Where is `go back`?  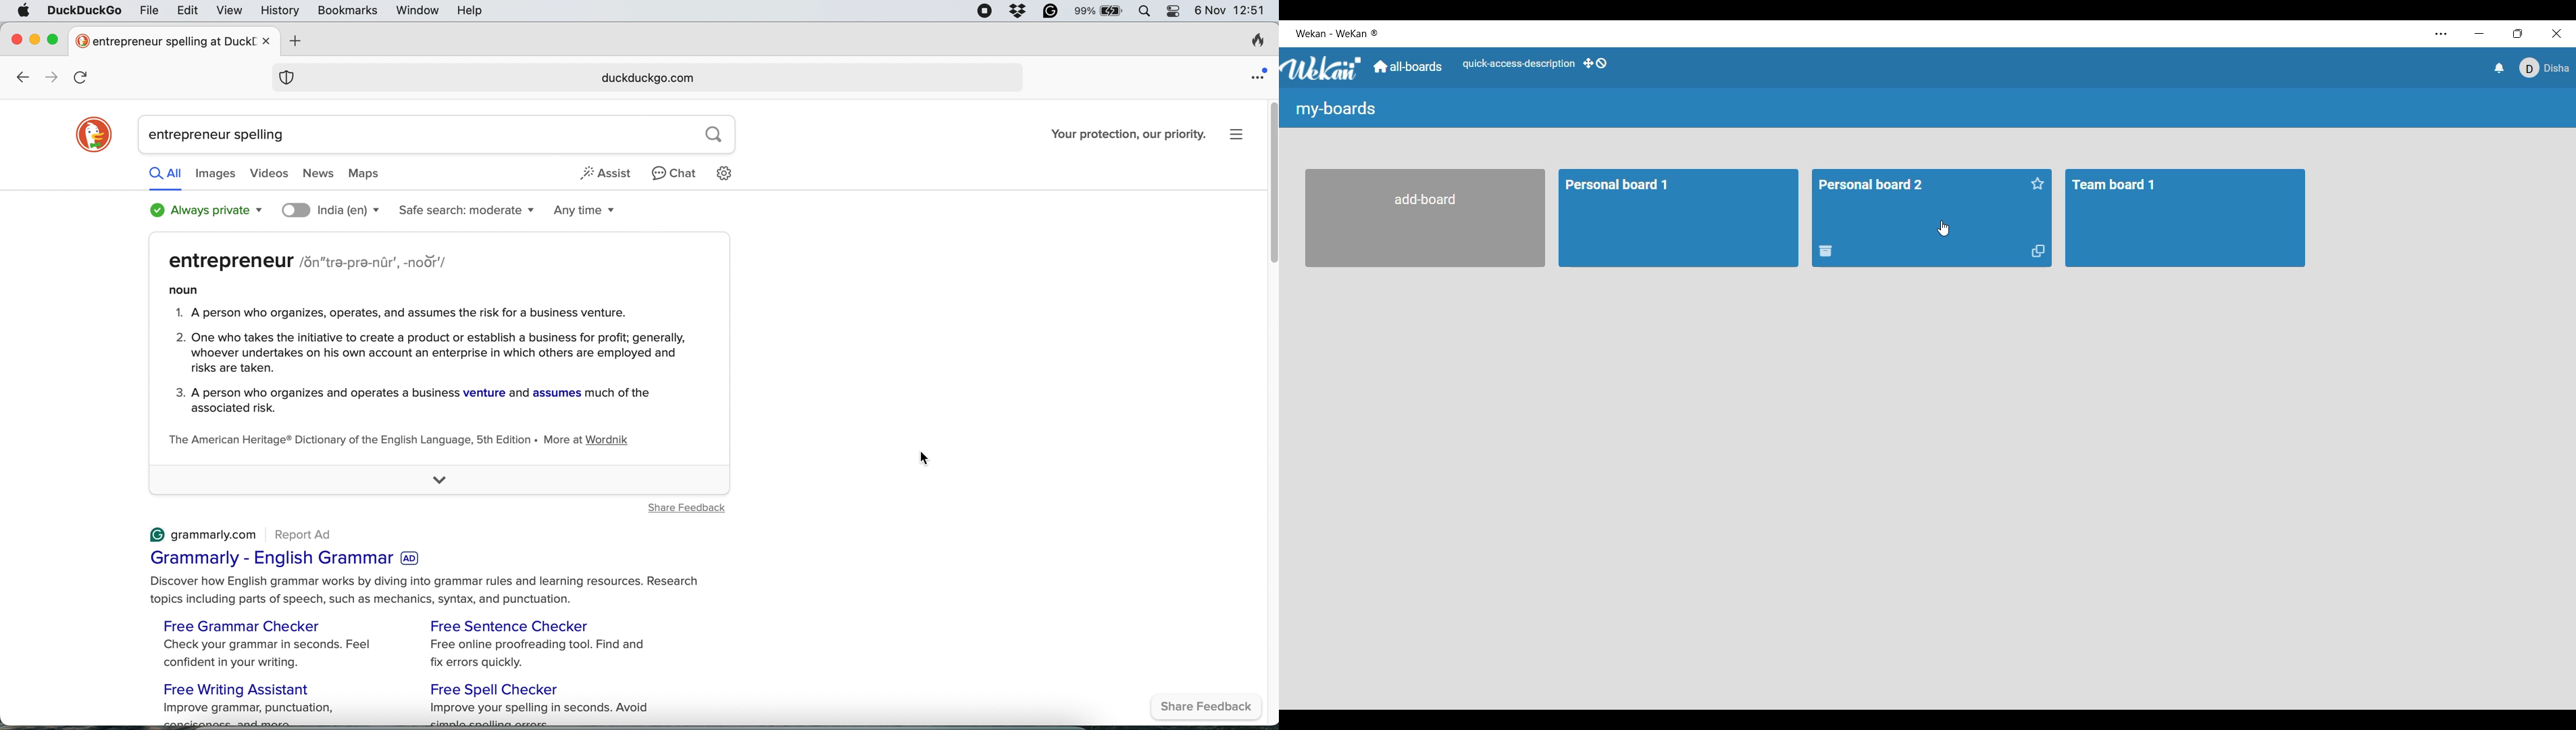
go back is located at coordinates (26, 78).